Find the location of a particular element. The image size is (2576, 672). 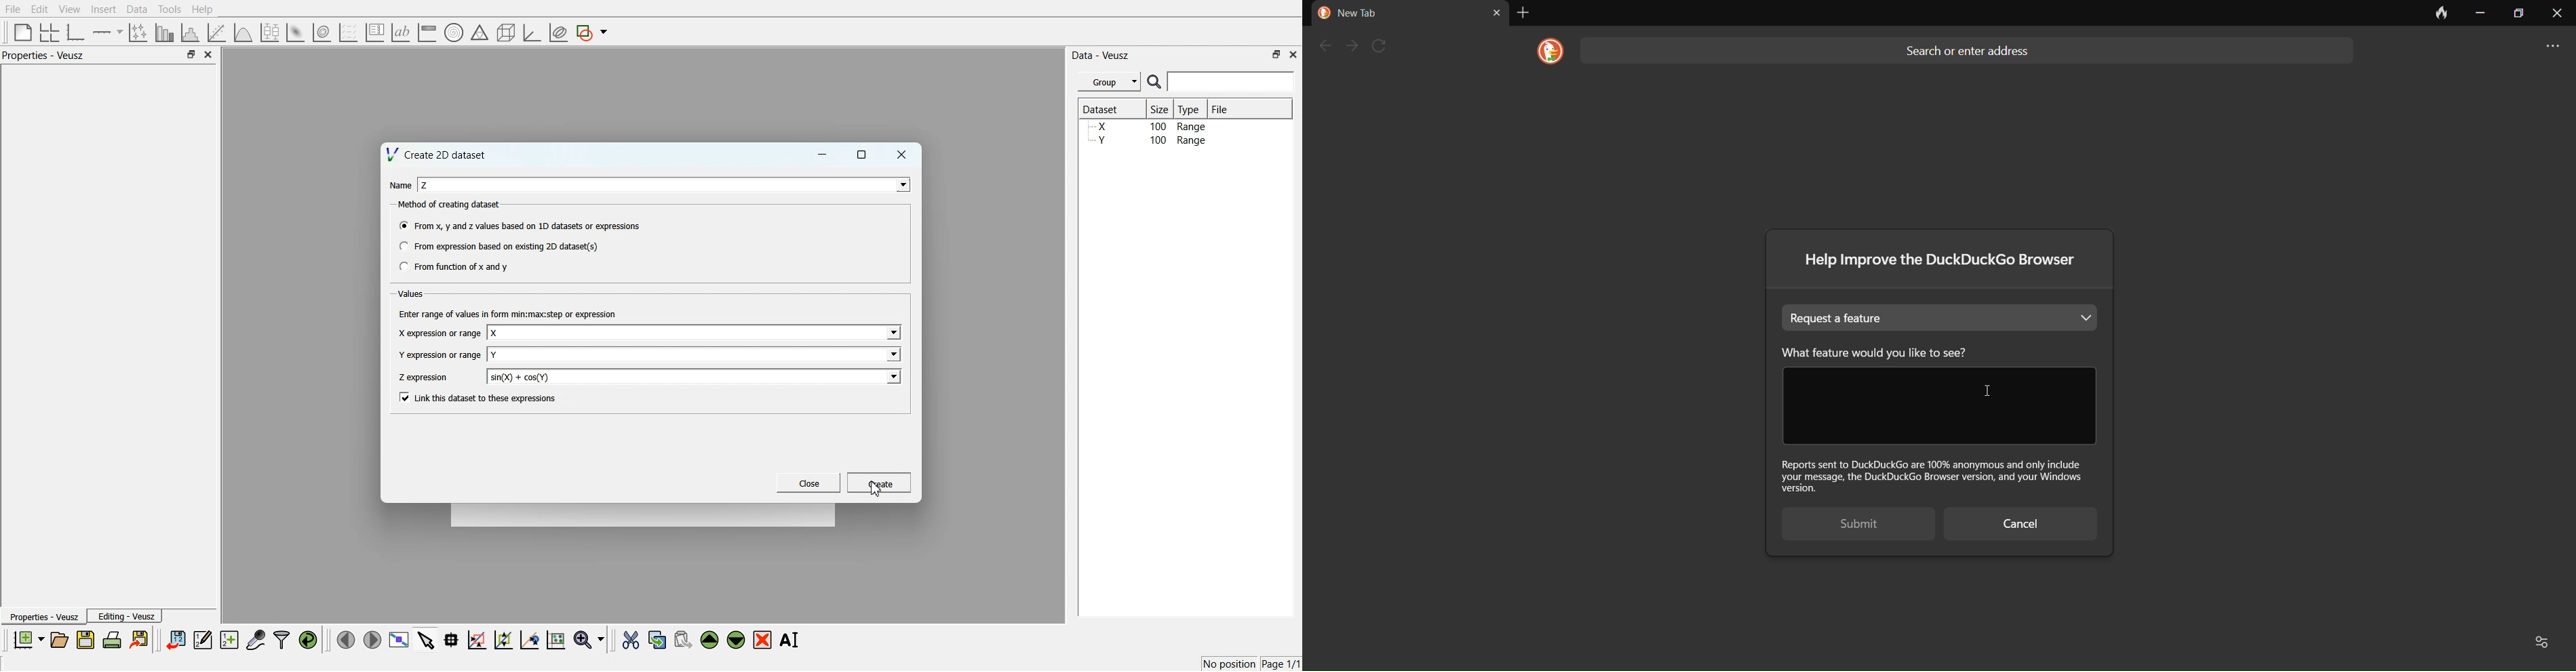

Maximize is located at coordinates (191, 54).